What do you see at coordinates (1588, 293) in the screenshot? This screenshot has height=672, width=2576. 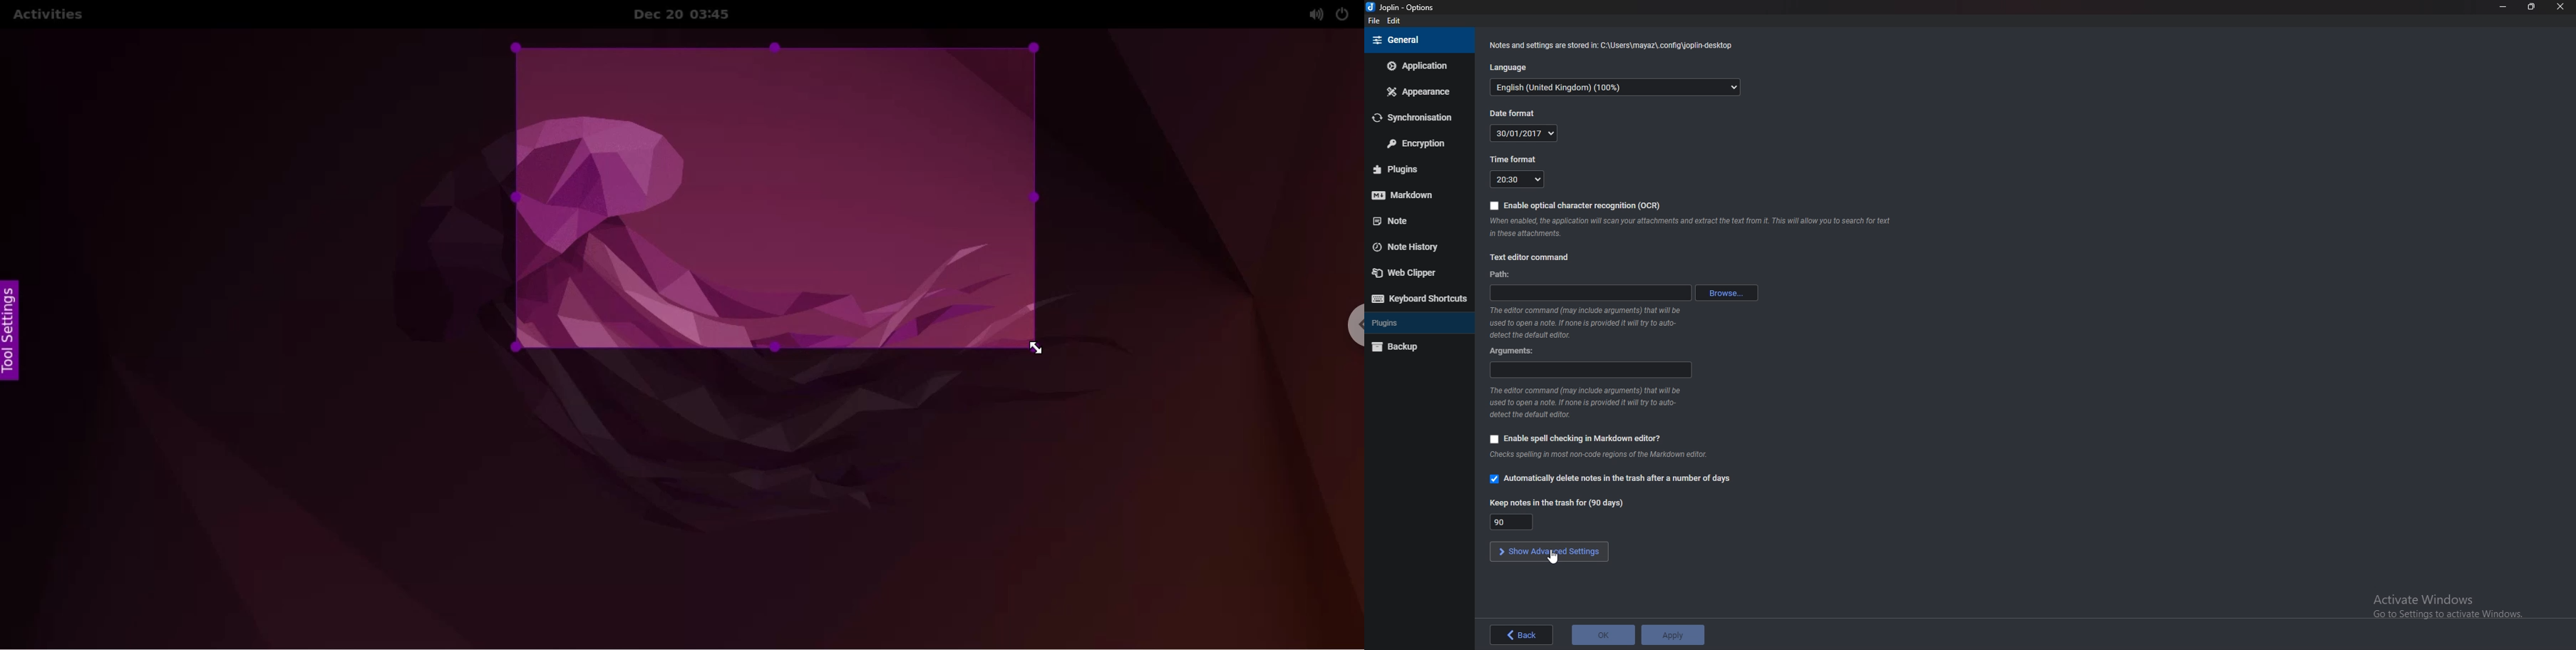 I see `path` at bounding box center [1588, 293].